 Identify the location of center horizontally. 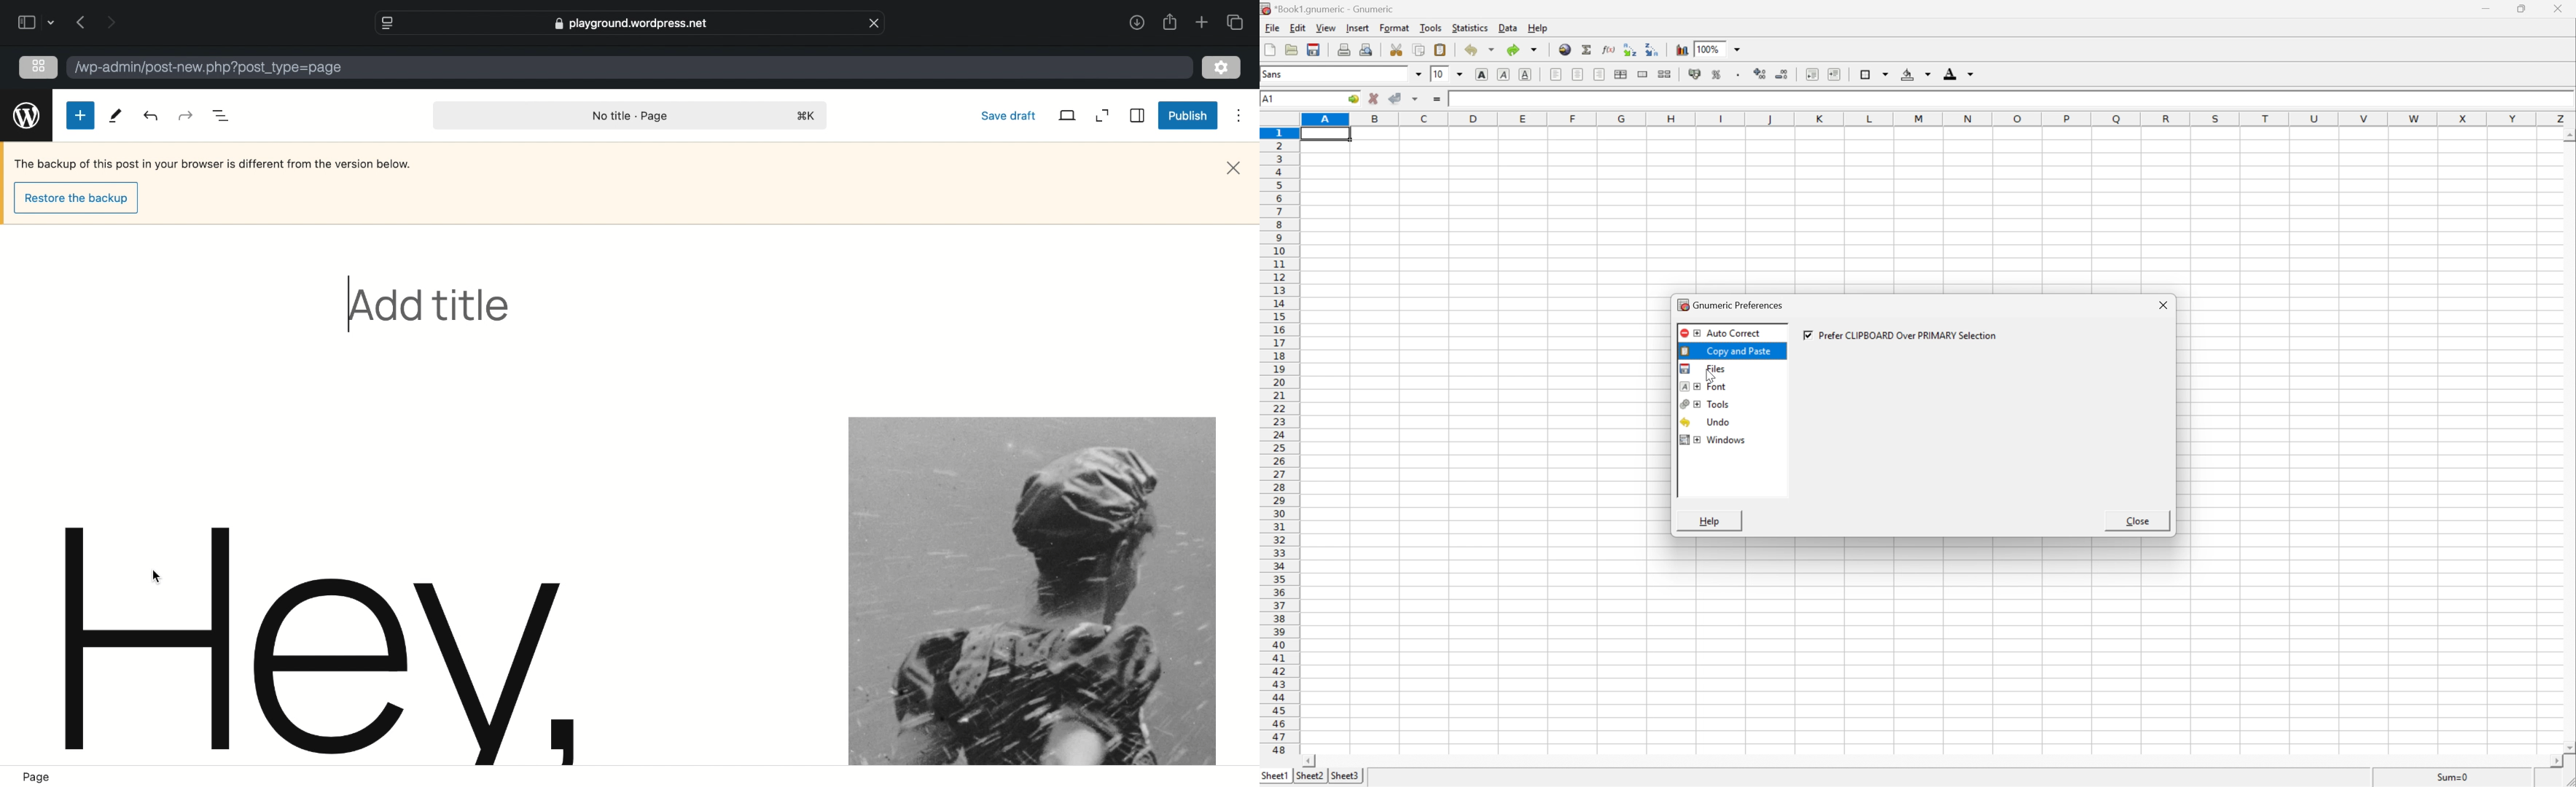
(1579, 74).